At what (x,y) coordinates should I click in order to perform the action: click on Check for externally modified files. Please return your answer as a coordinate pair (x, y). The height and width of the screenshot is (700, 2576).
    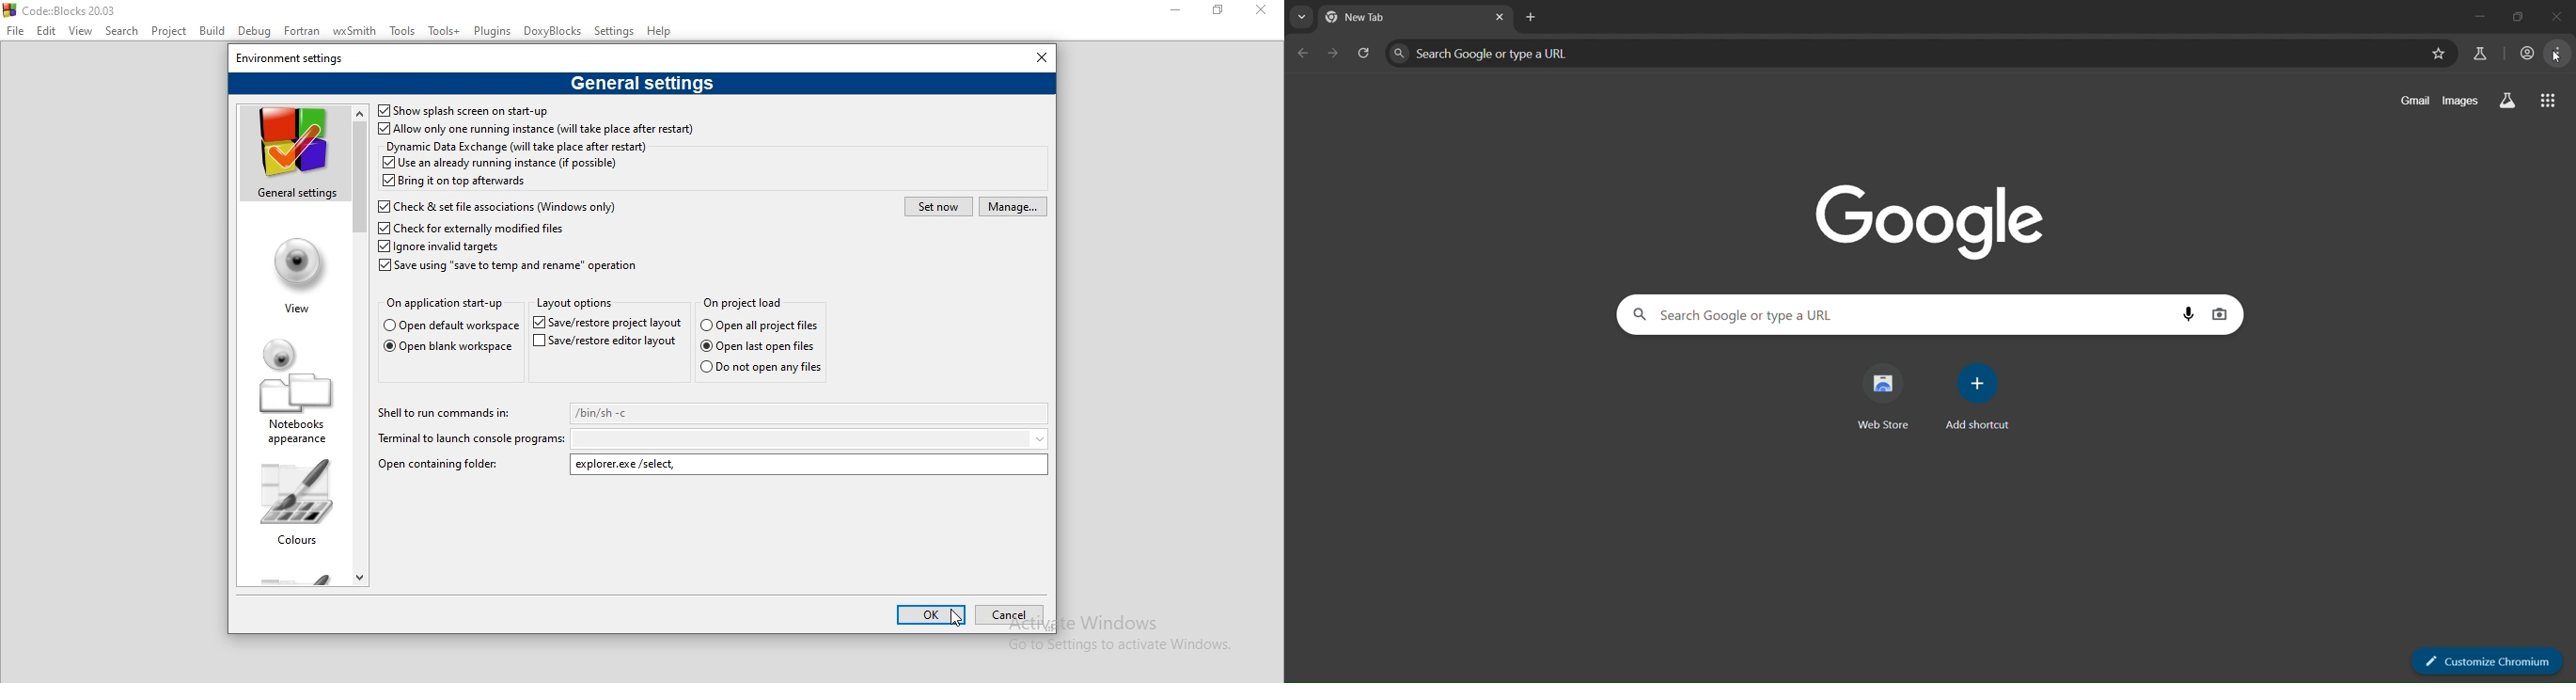
    Looking at the image, I should click on (471, 228).